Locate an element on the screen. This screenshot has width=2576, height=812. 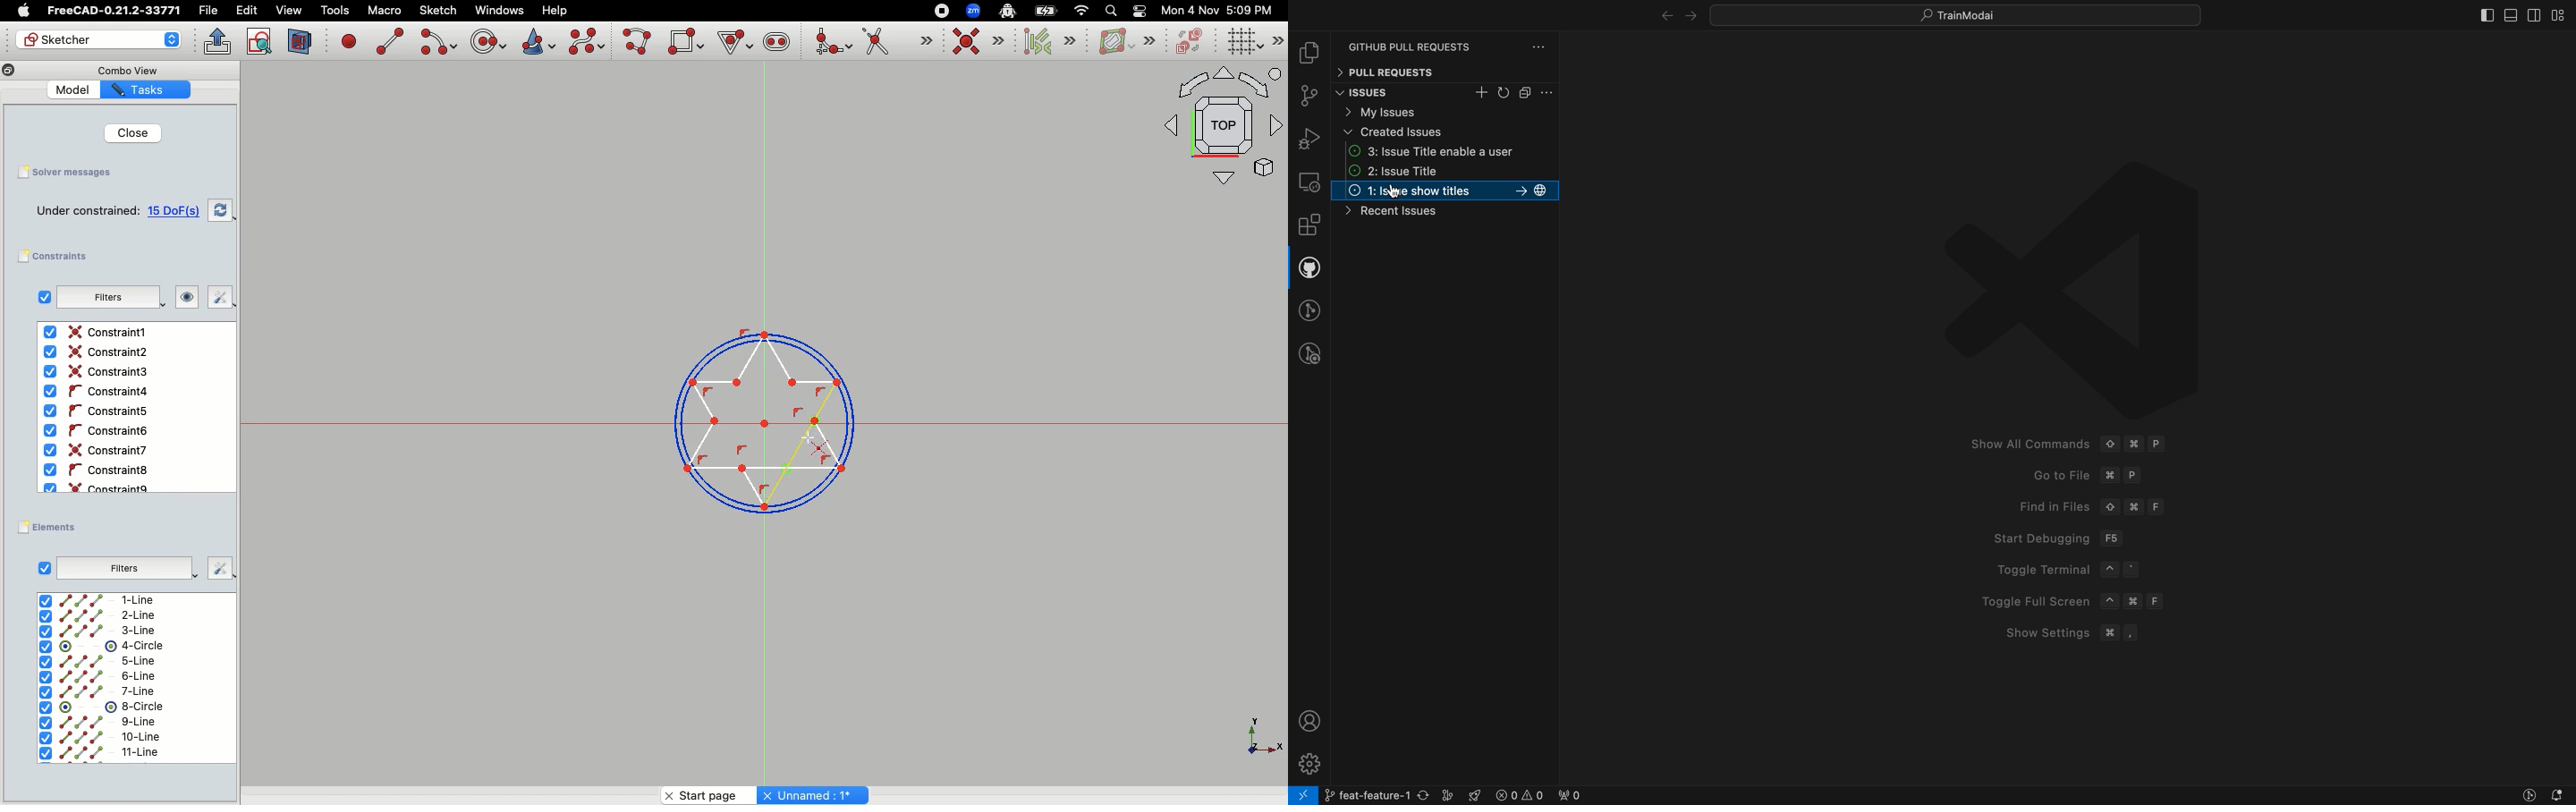
Fix is located at coordinates (214, 567).